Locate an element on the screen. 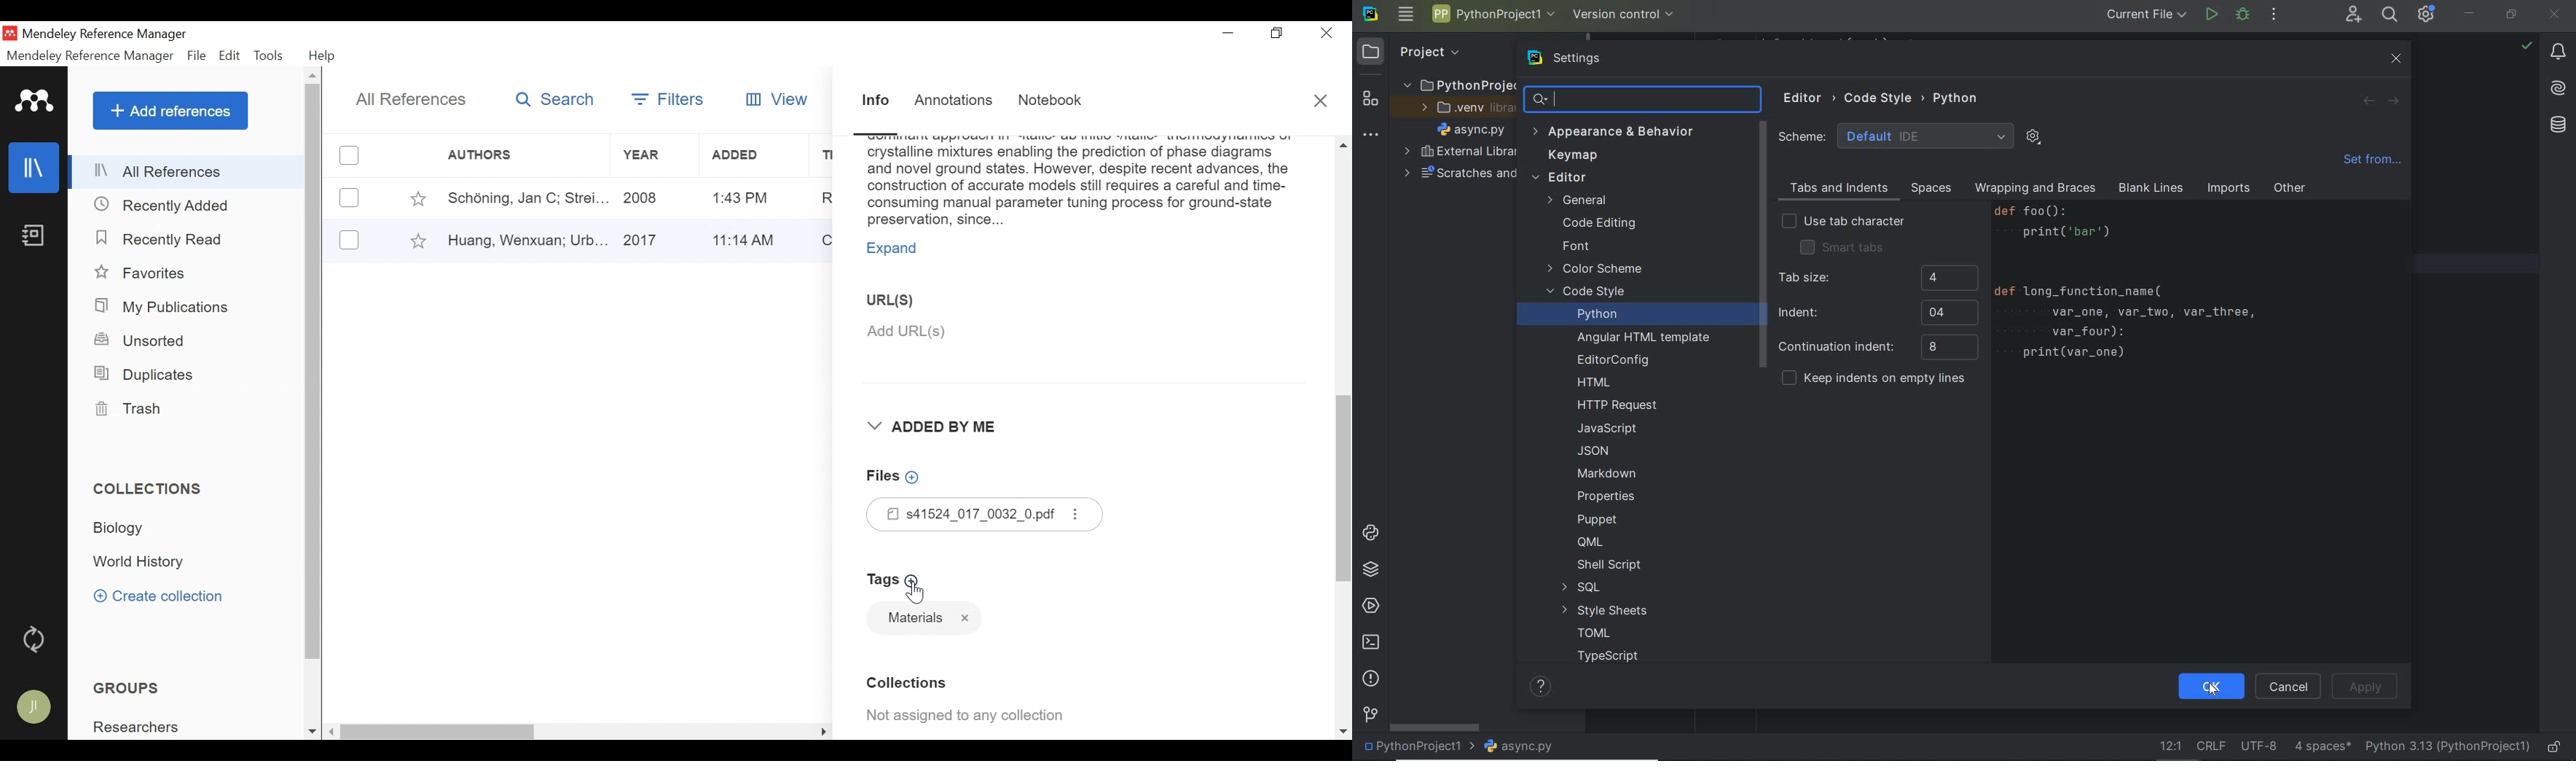 Image resolution: width=2576 pixels, height=784 pixels. Project name is located at coordinates (1491, 16).